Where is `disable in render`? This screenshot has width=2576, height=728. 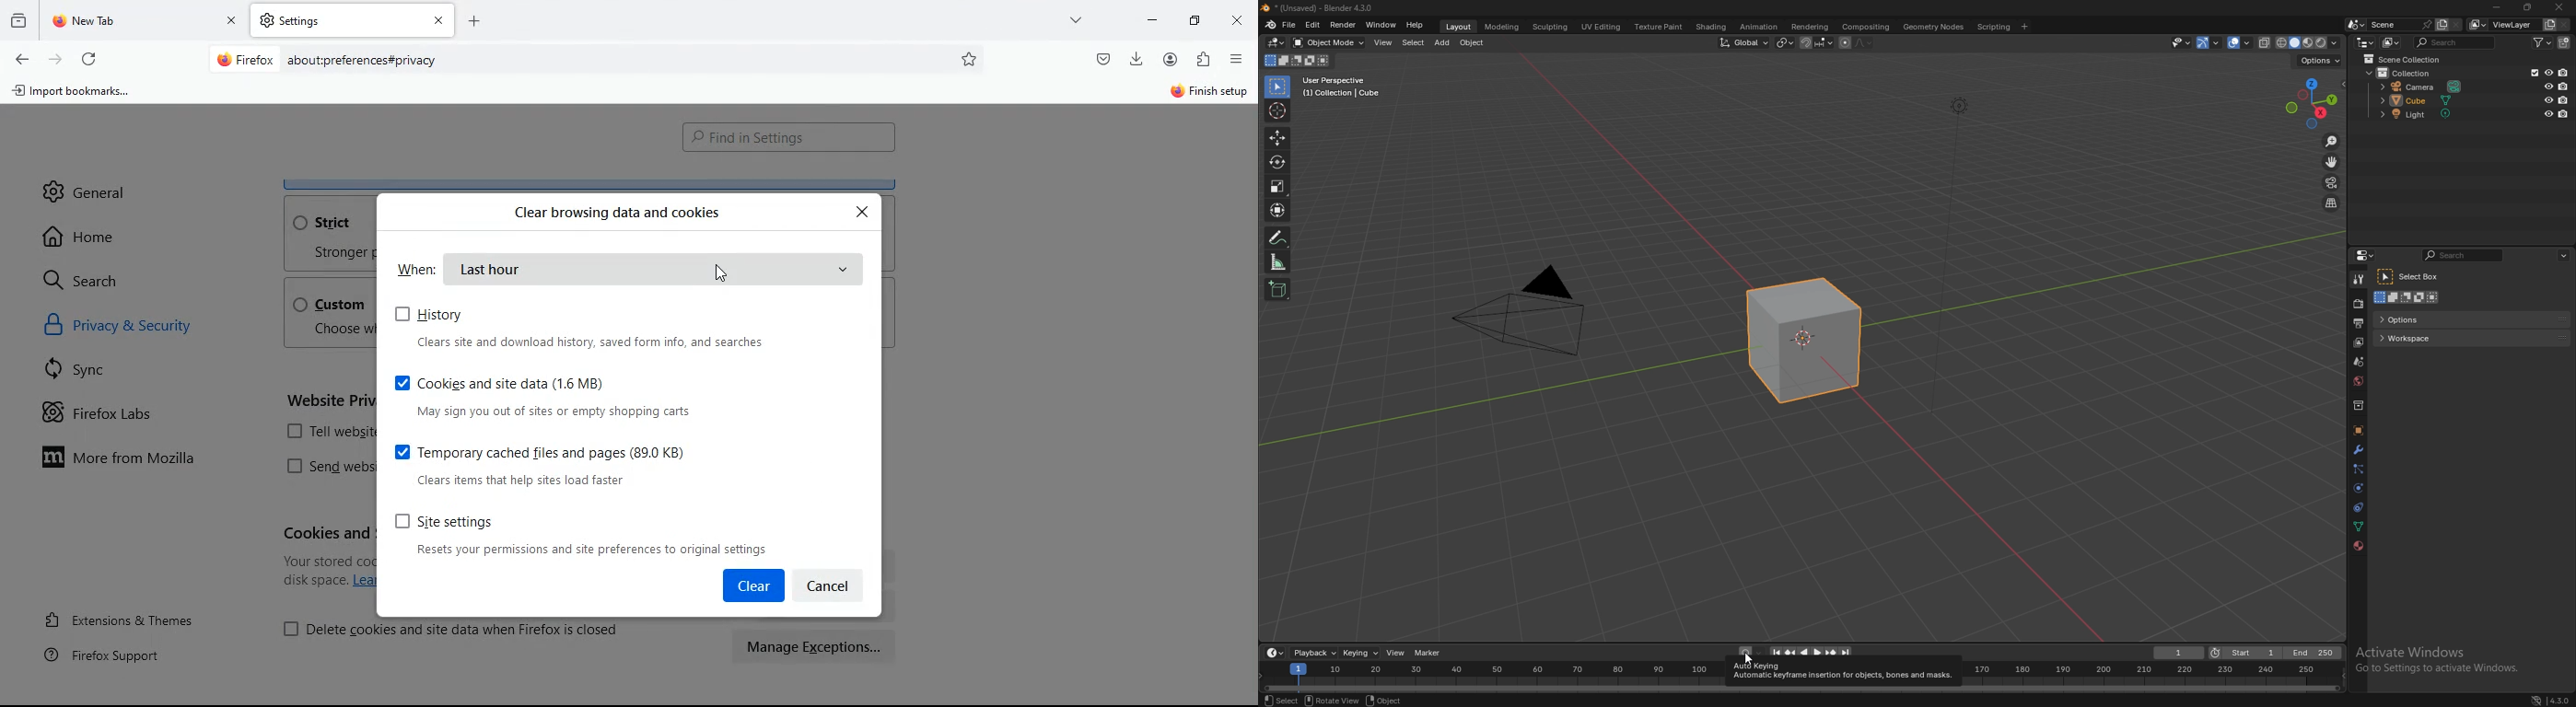
disable in render is located at coordinates (2564, 72).